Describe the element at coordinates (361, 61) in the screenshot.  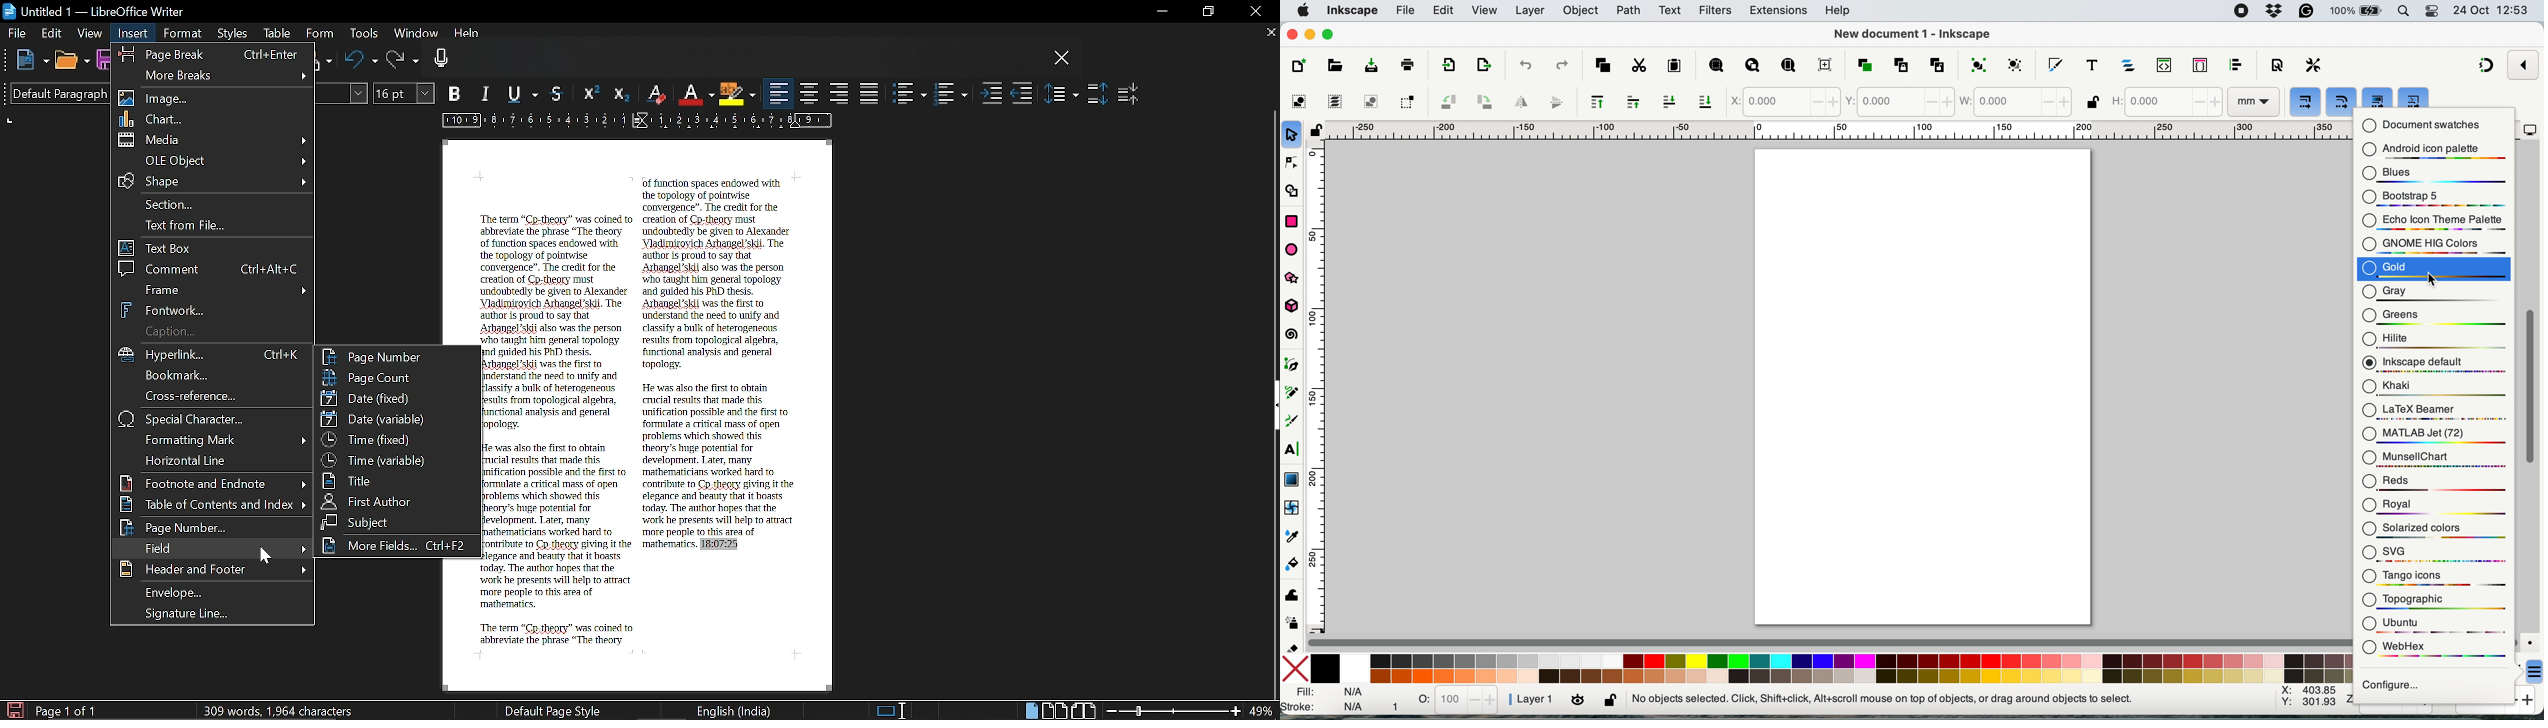
I see `Undo` at that location.